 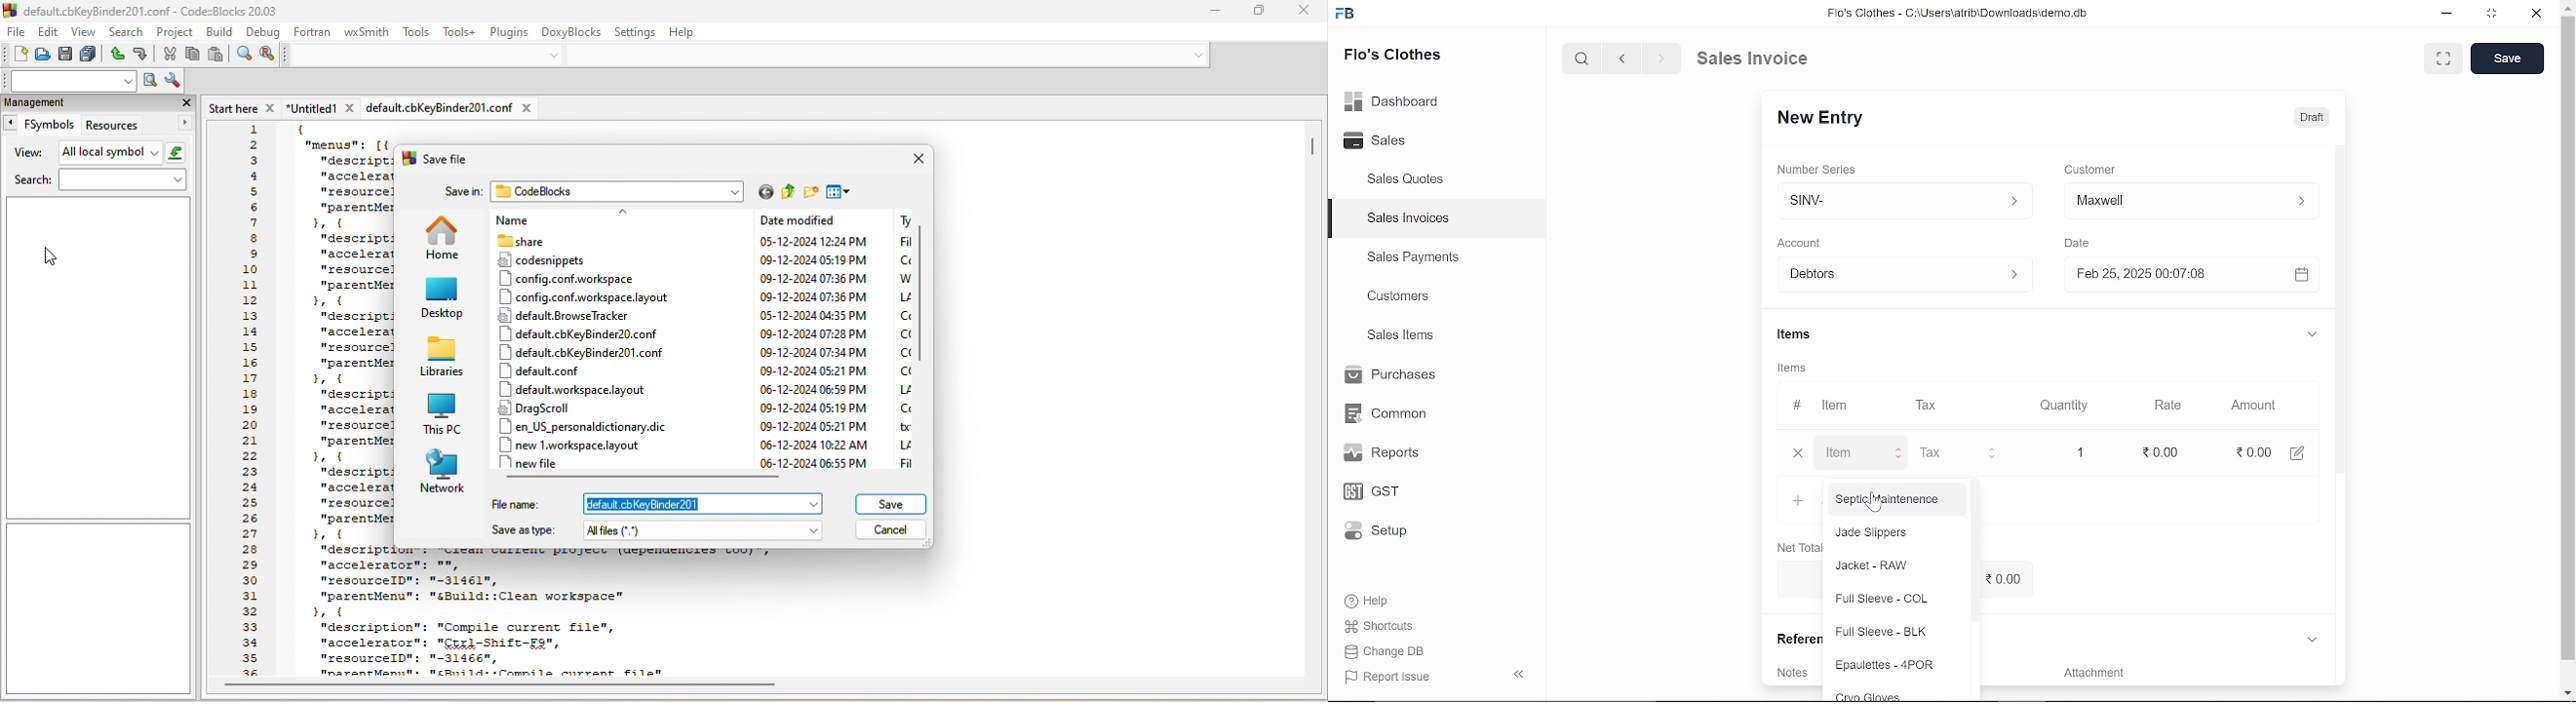 What do you see at coordinates (1584, 59) in the screenshot?
I see `search` at bounding box center [1584, 59].